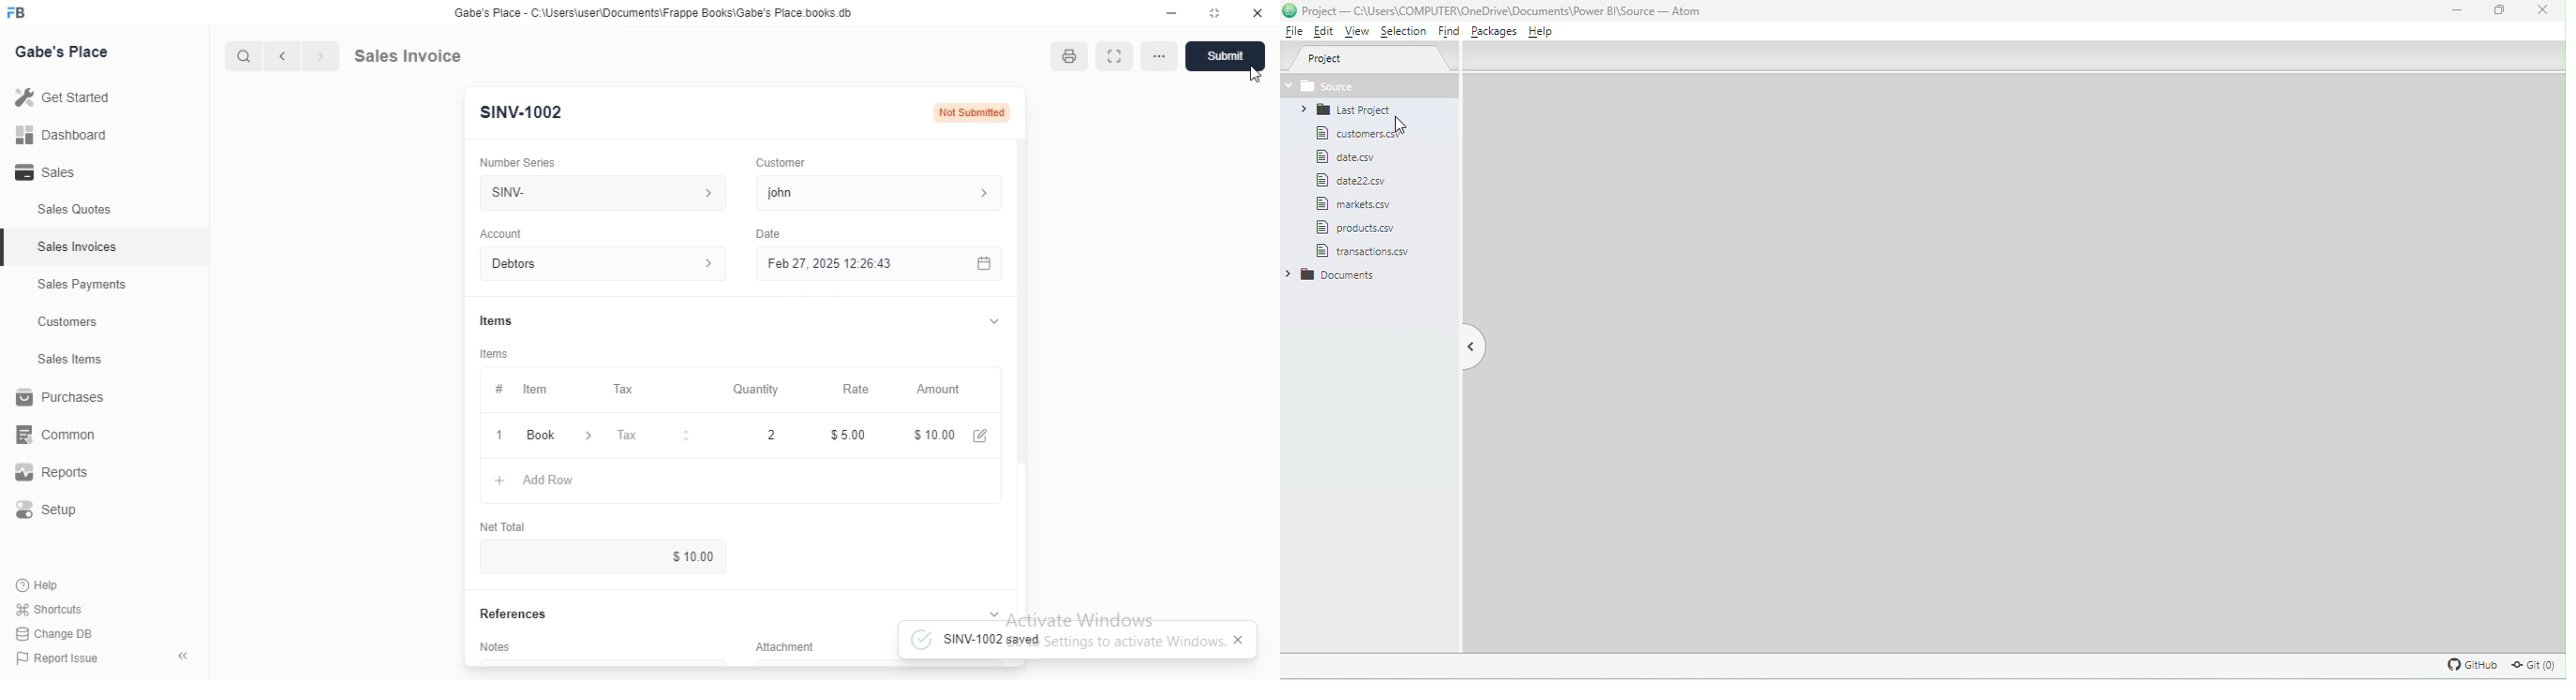  I want to click on submit, so click(1233, 56).